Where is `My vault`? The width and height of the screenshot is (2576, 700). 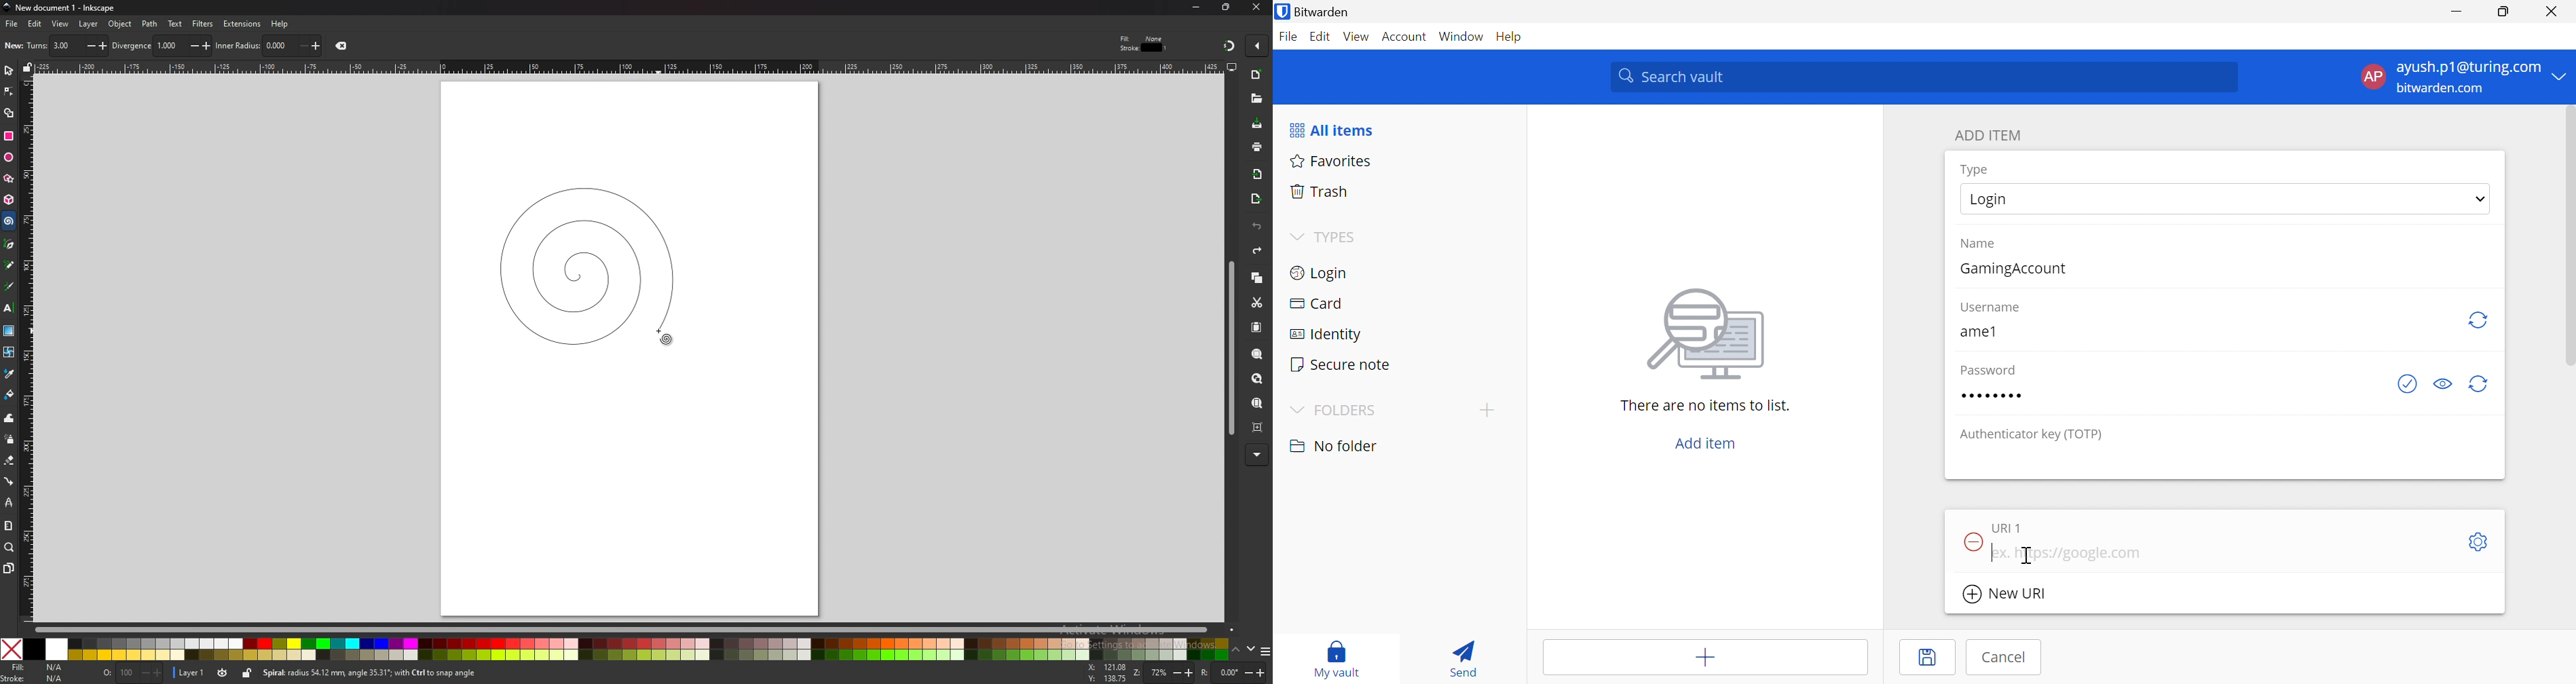 My vault is located at coordinates (1335, 656).